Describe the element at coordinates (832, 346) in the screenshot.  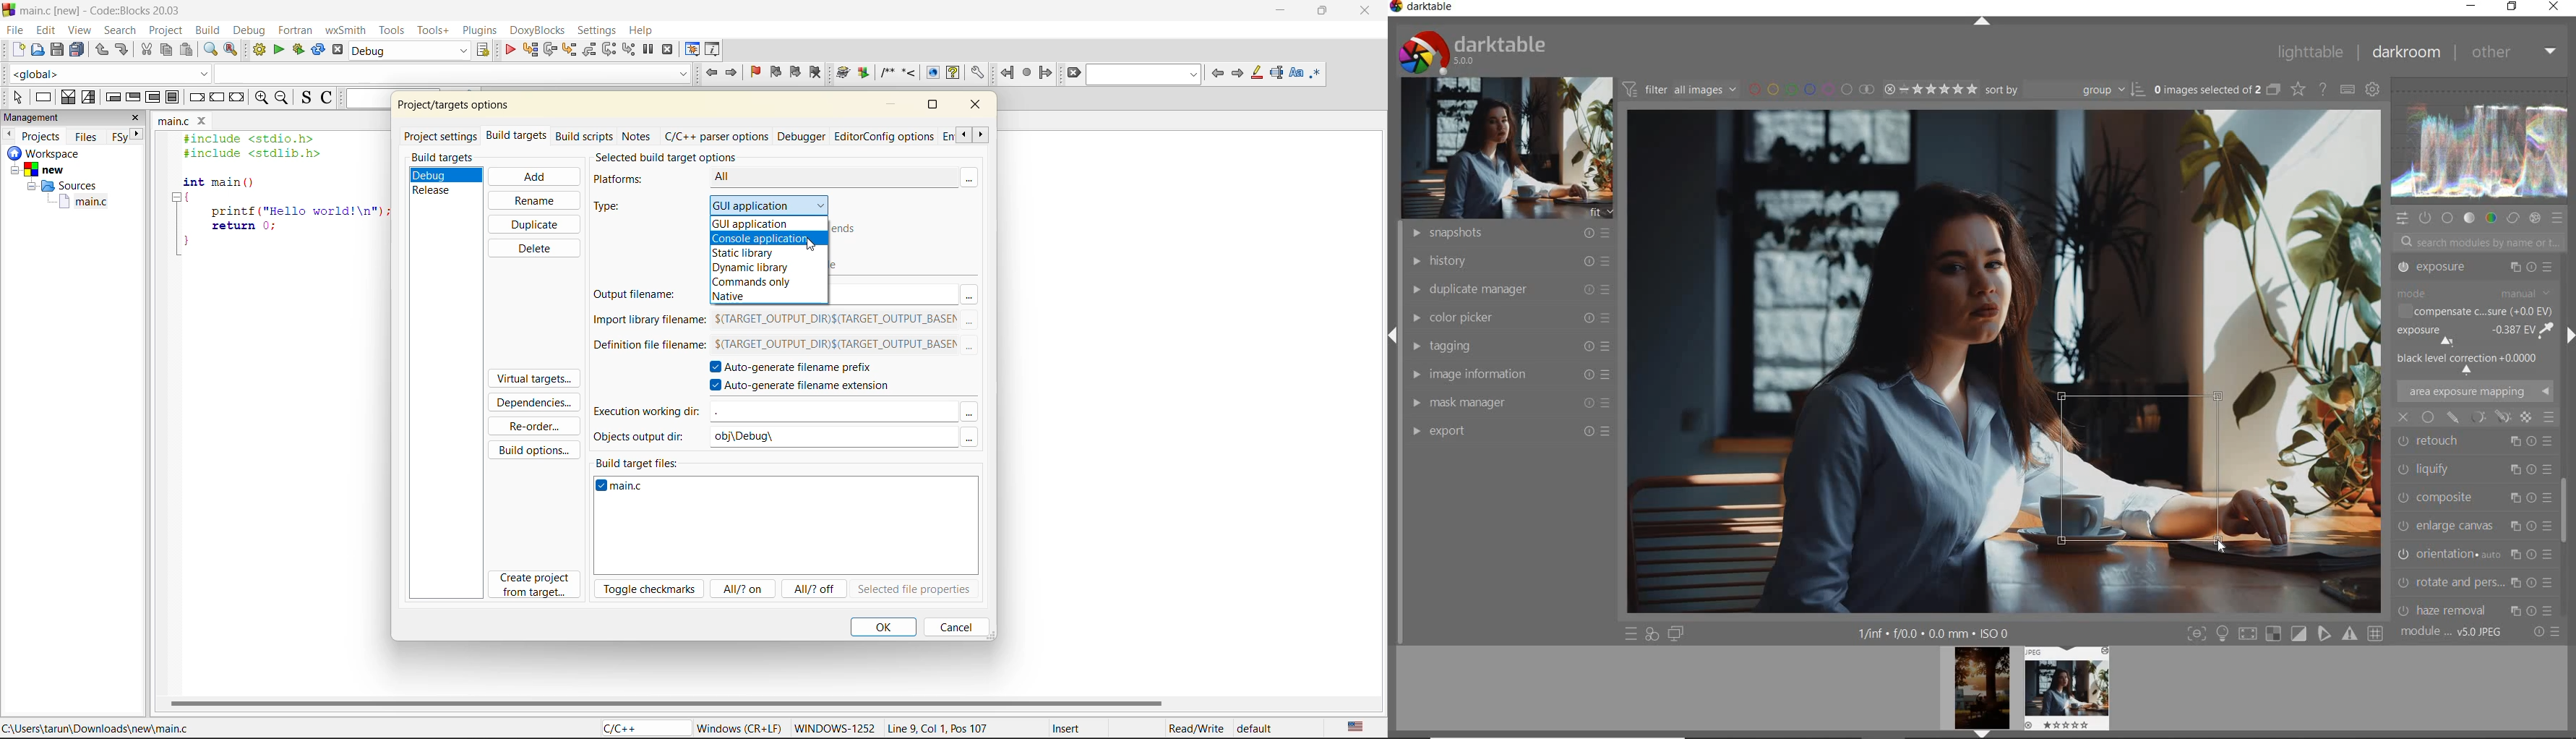
I see `$(TARGET_OUTPUT_DIR)$(TARGET_OUTPUT_BASEN . |` at that location.